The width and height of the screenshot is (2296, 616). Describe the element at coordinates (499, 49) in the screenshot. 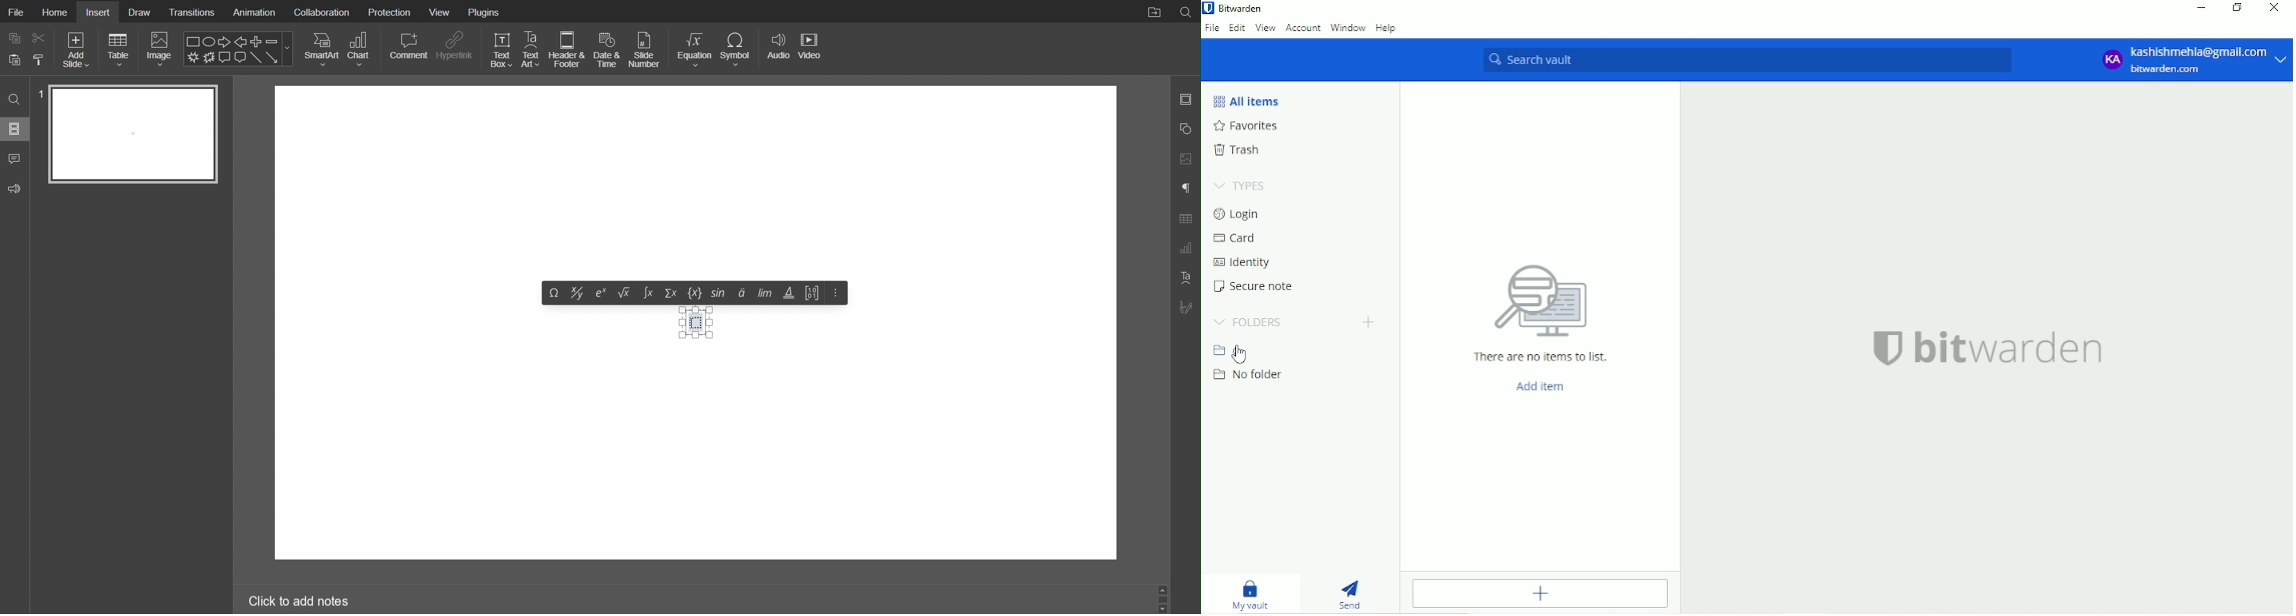

I see `Text Box` at that location.